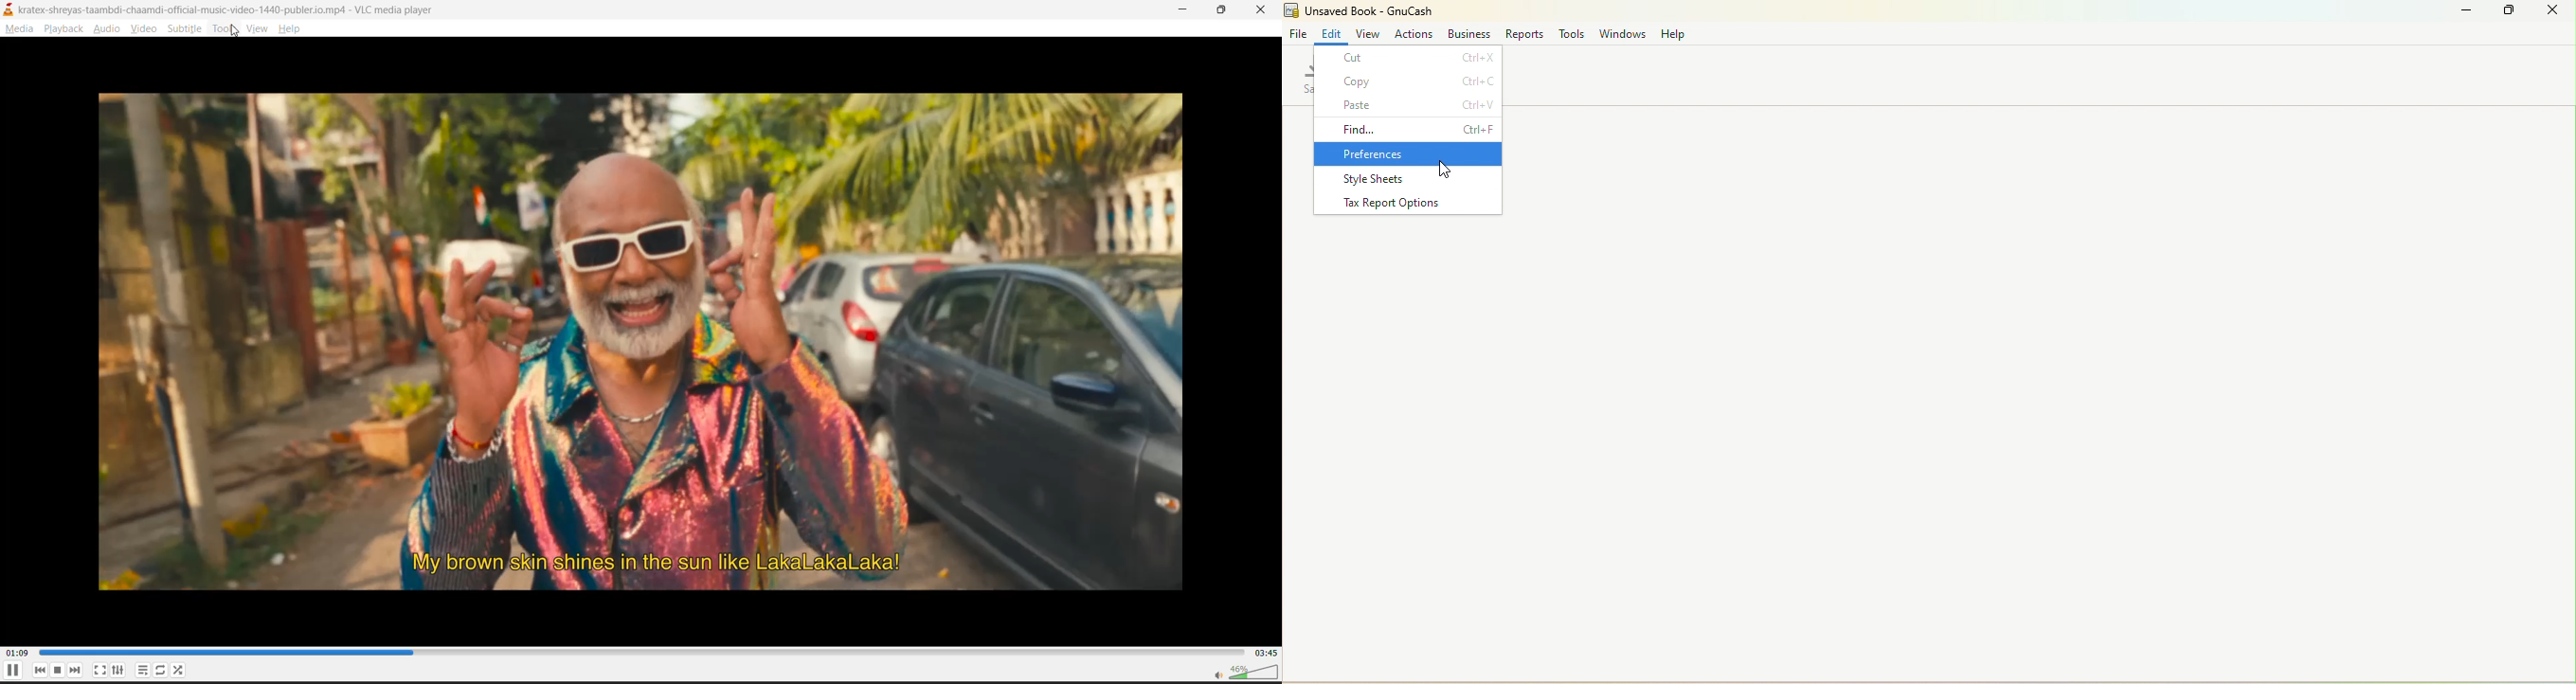  I want to click on loop, so click(161, 670).